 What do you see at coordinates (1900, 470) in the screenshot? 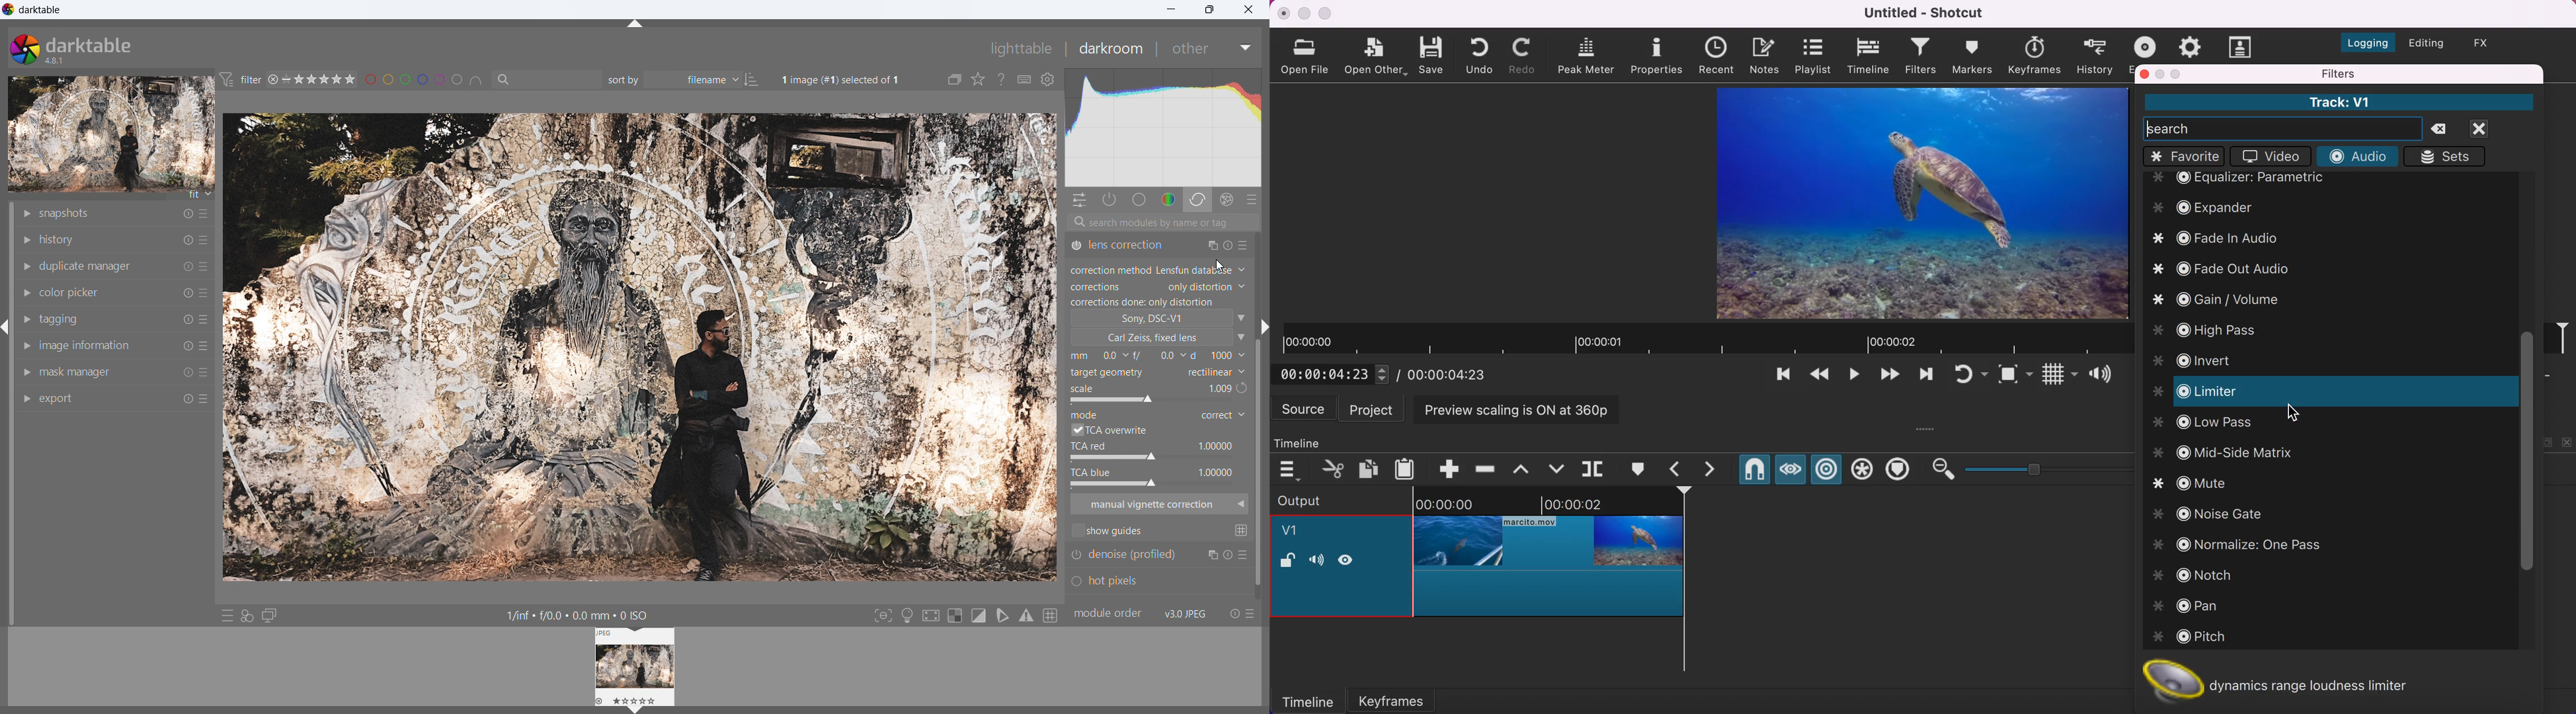
I see `ripple markers` at bounding box center [1900, 470].